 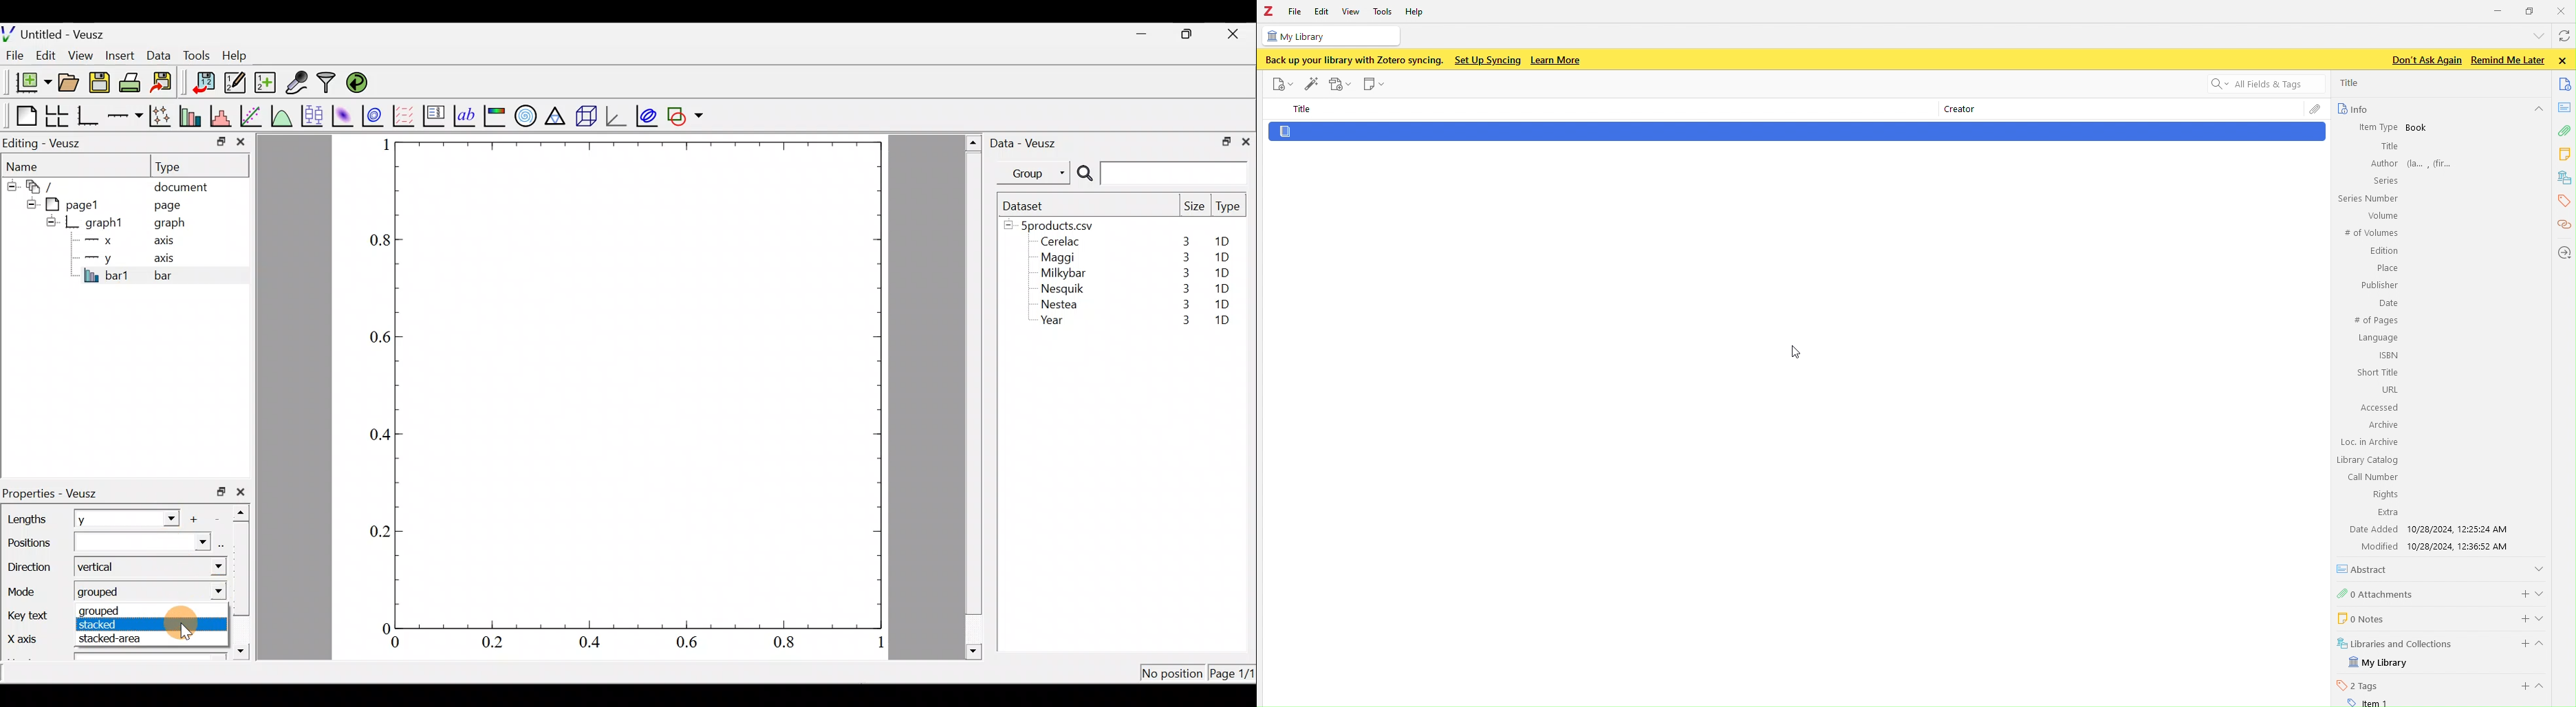 I want to click on axis, so click(x=170, y=259).